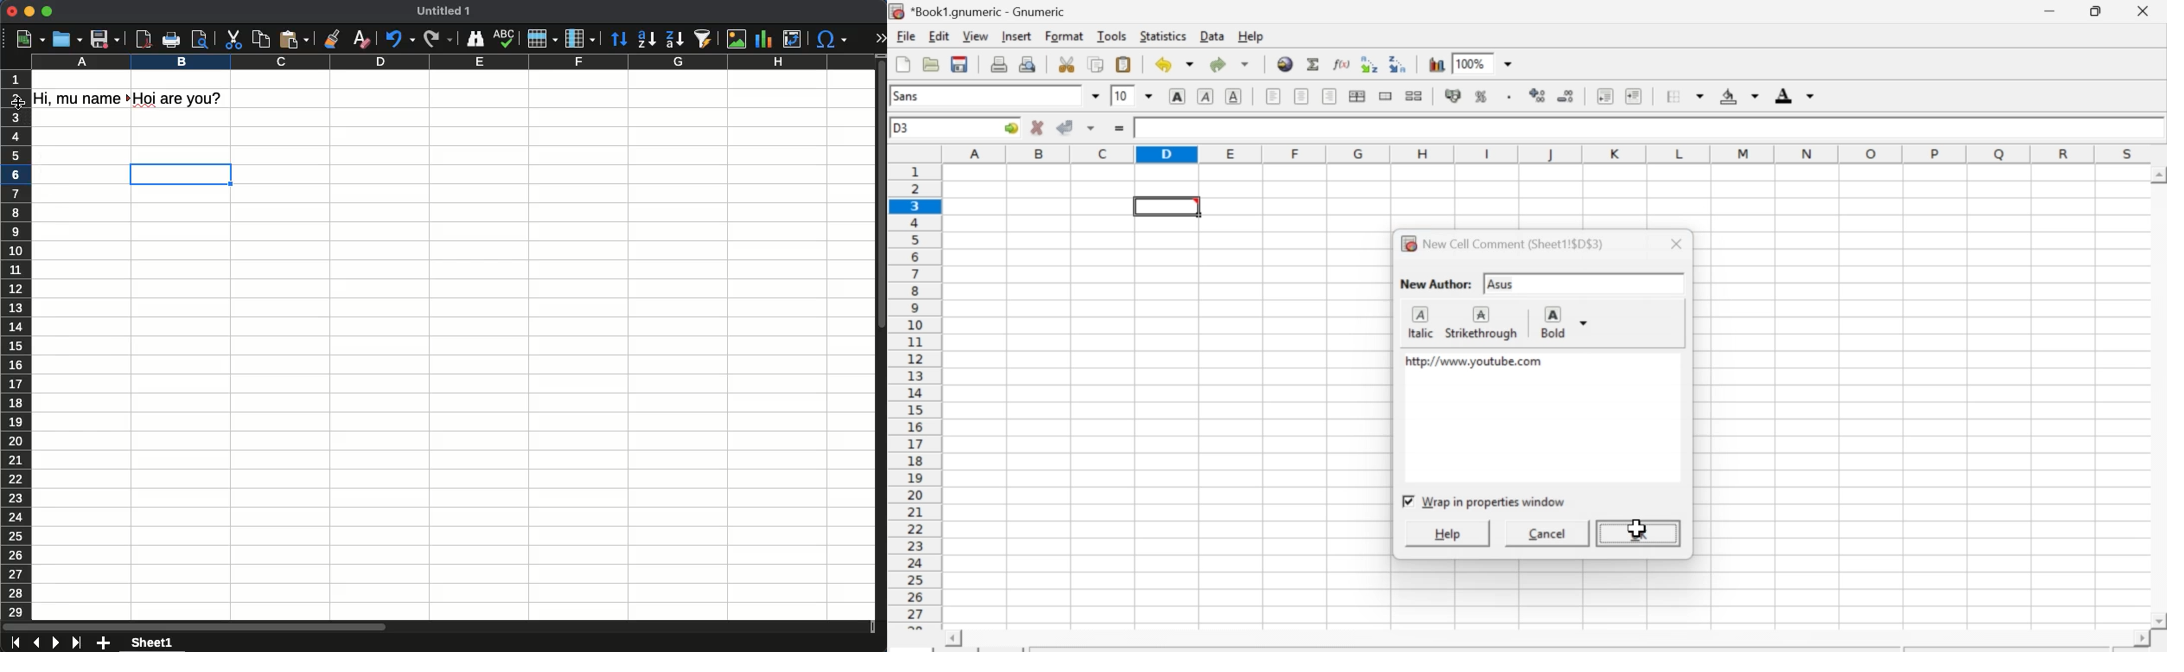 The height and width of the screenshot is (672, 2184). I want to click on redo, so click(438, 40).